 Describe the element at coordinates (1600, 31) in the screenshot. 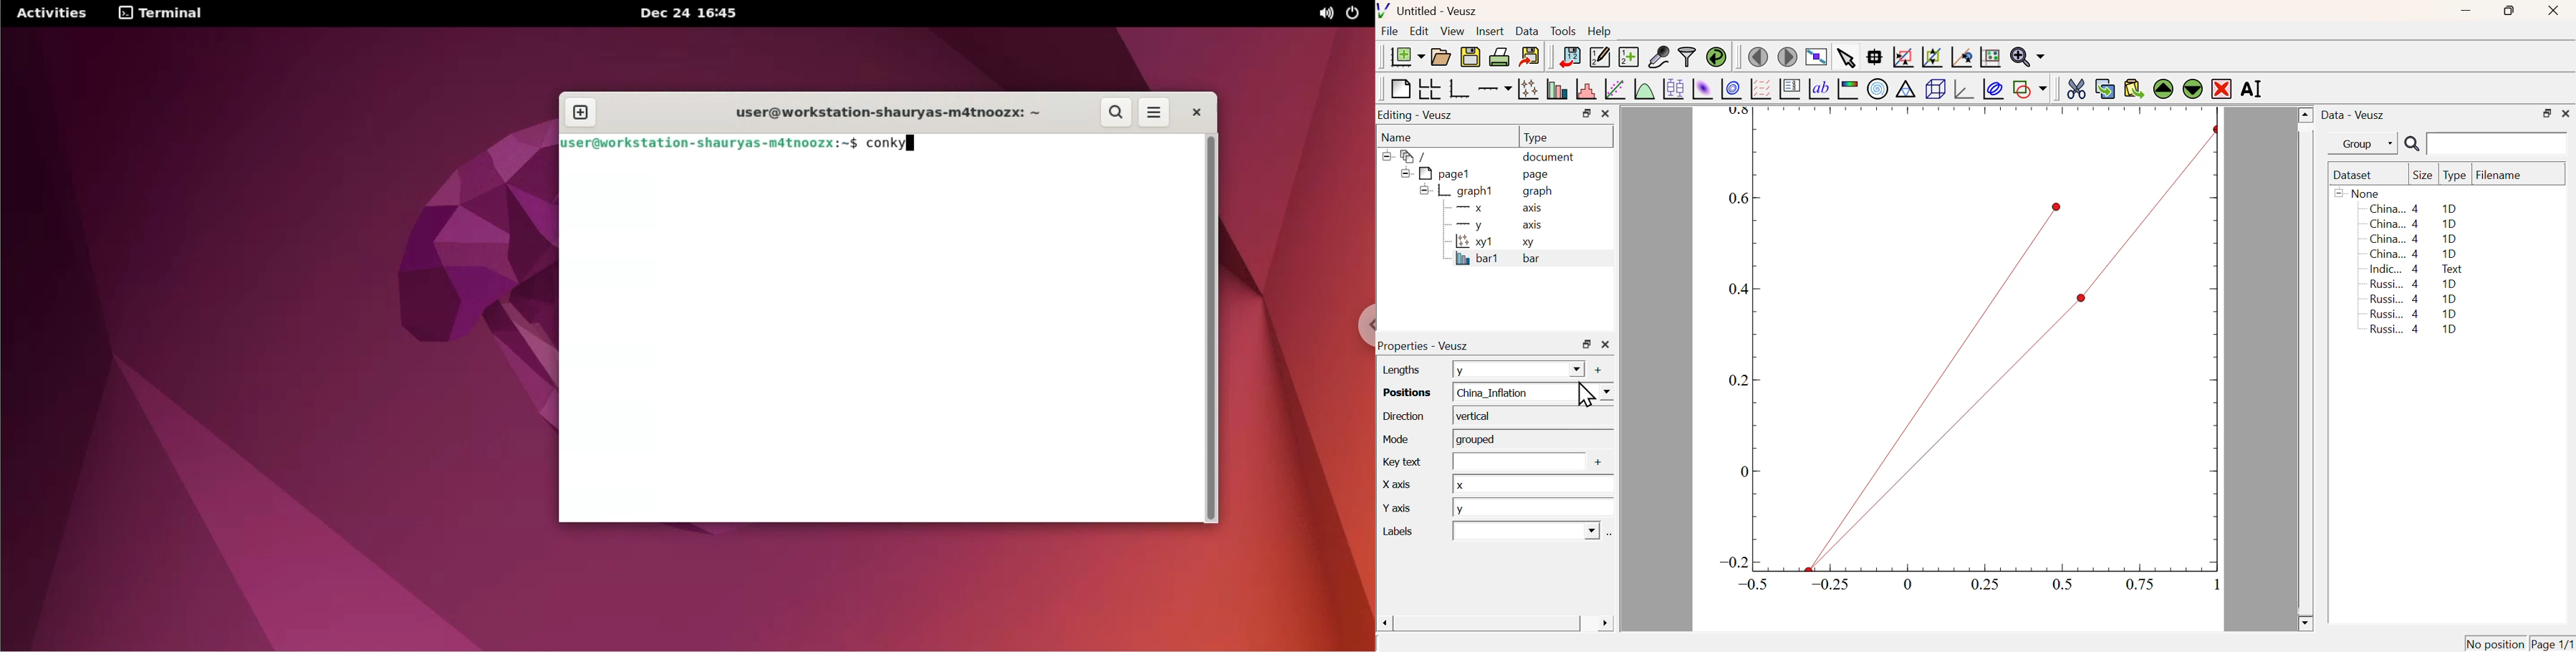

I see `Help` at that location.